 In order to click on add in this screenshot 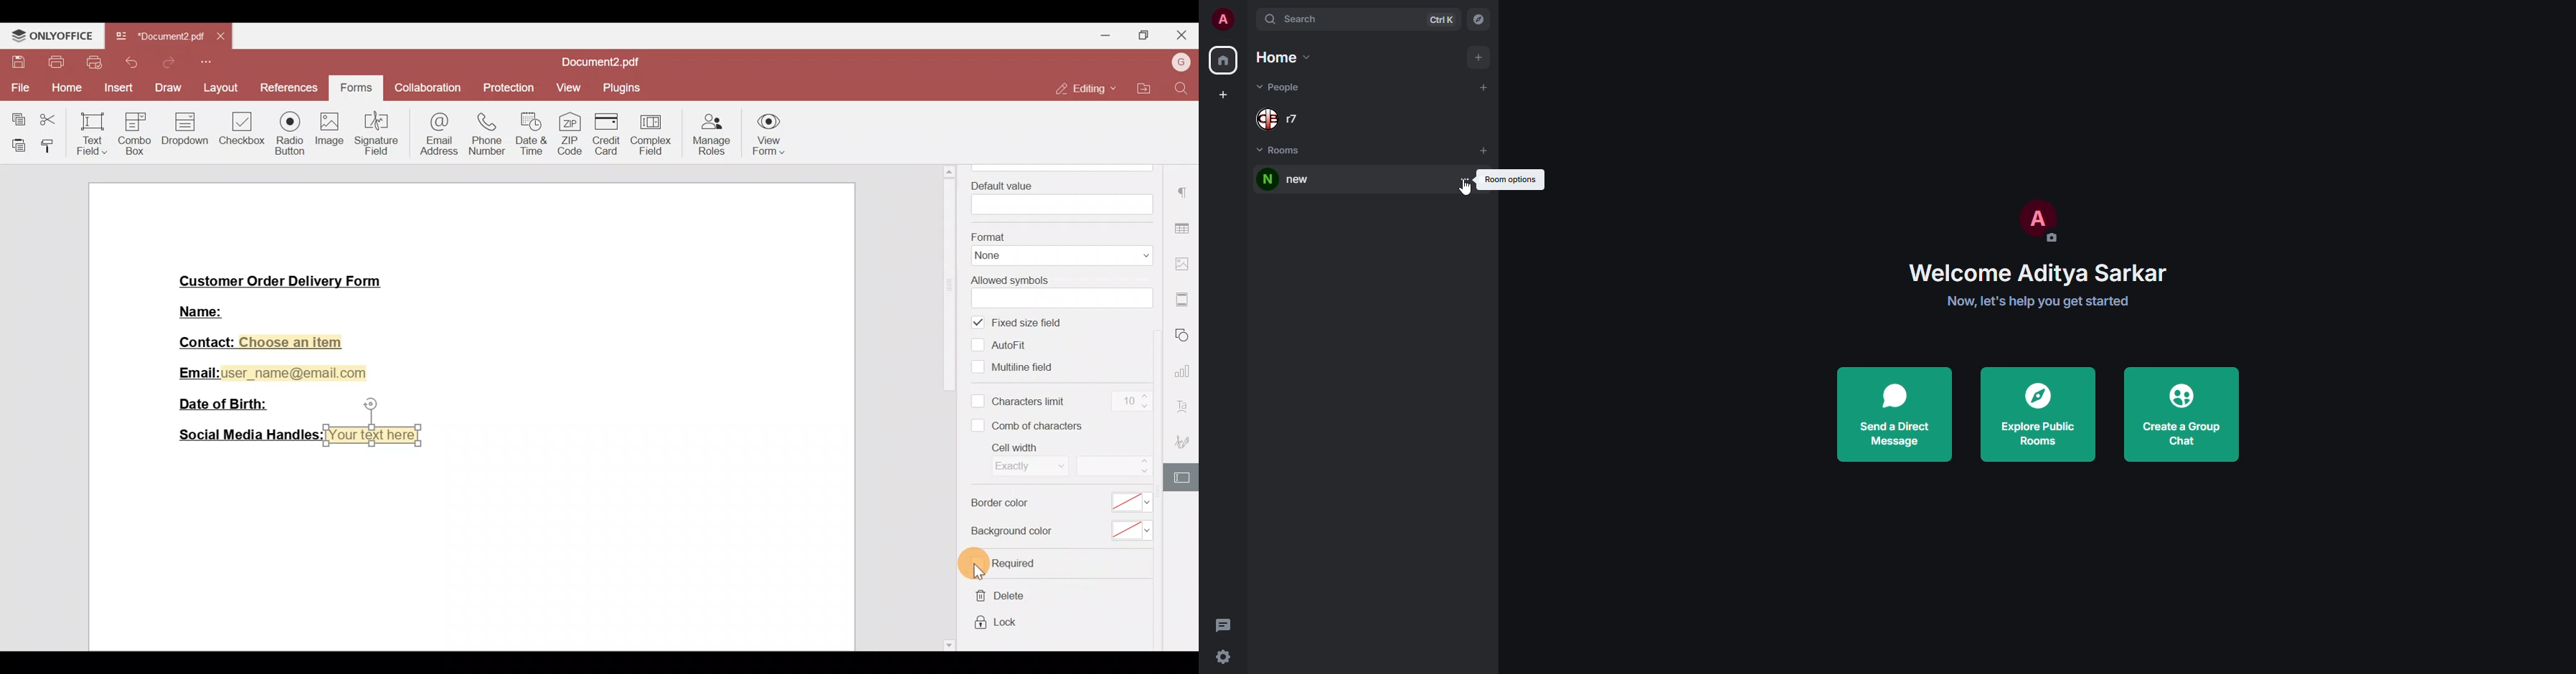, I will do `click(1478, 55)`.